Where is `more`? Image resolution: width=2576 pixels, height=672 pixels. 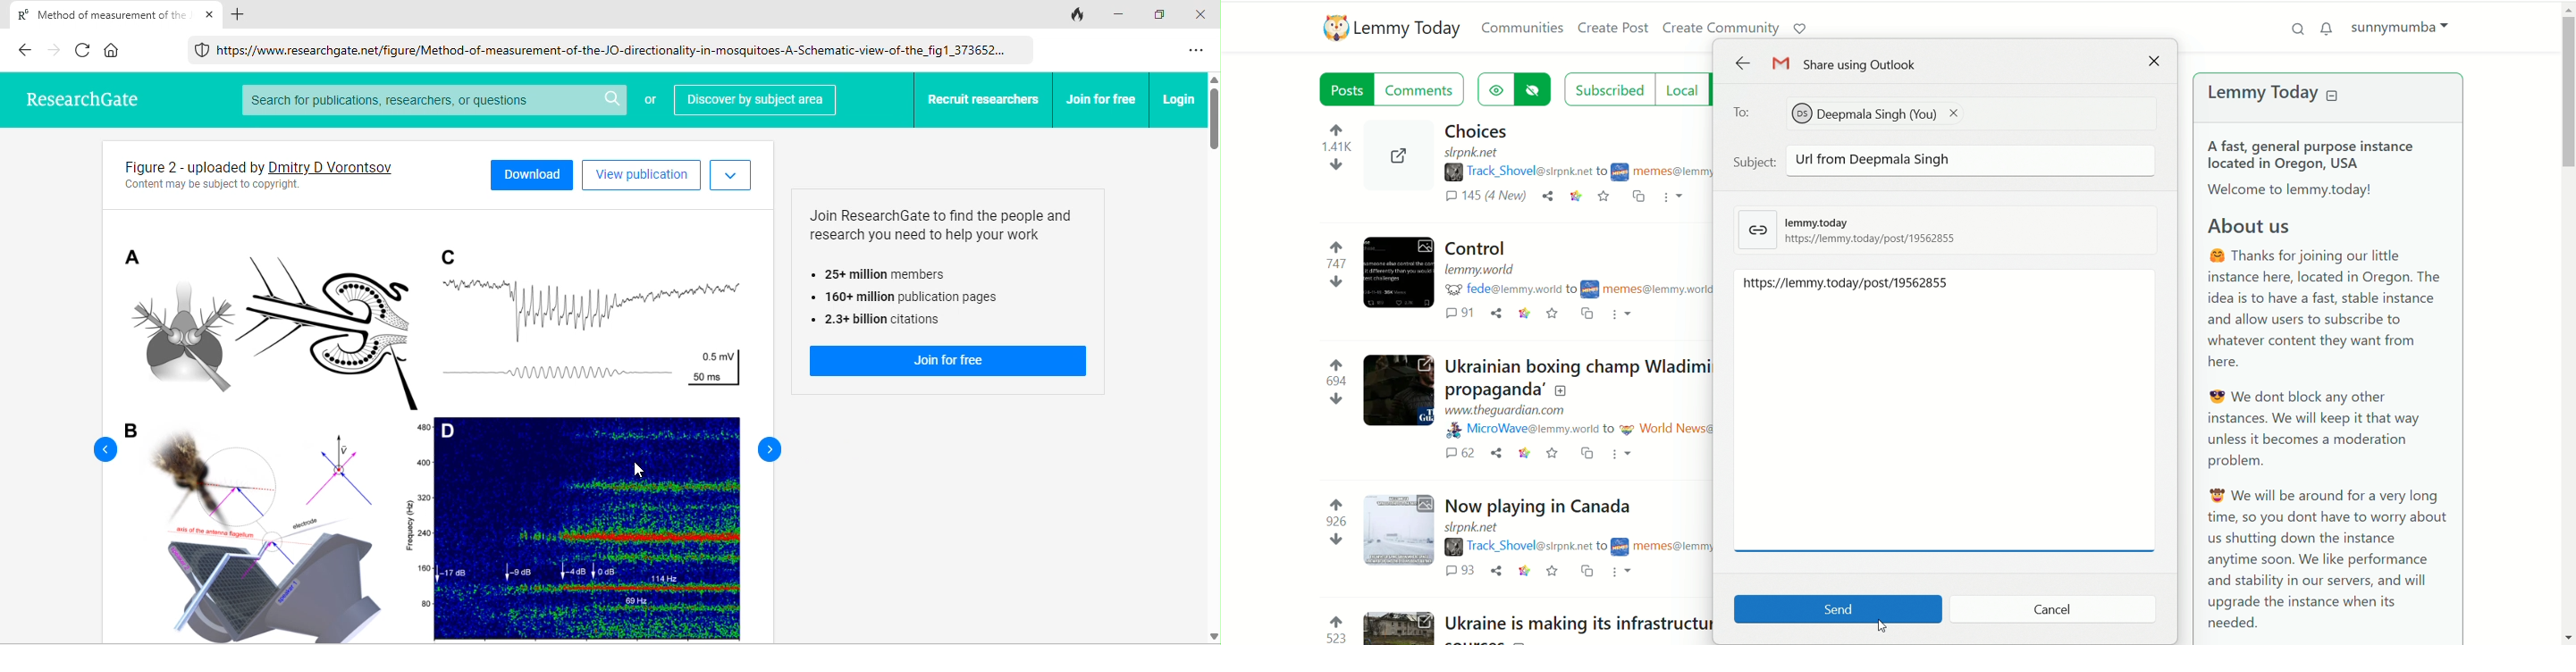 more is located at coordinates (1625, 456).